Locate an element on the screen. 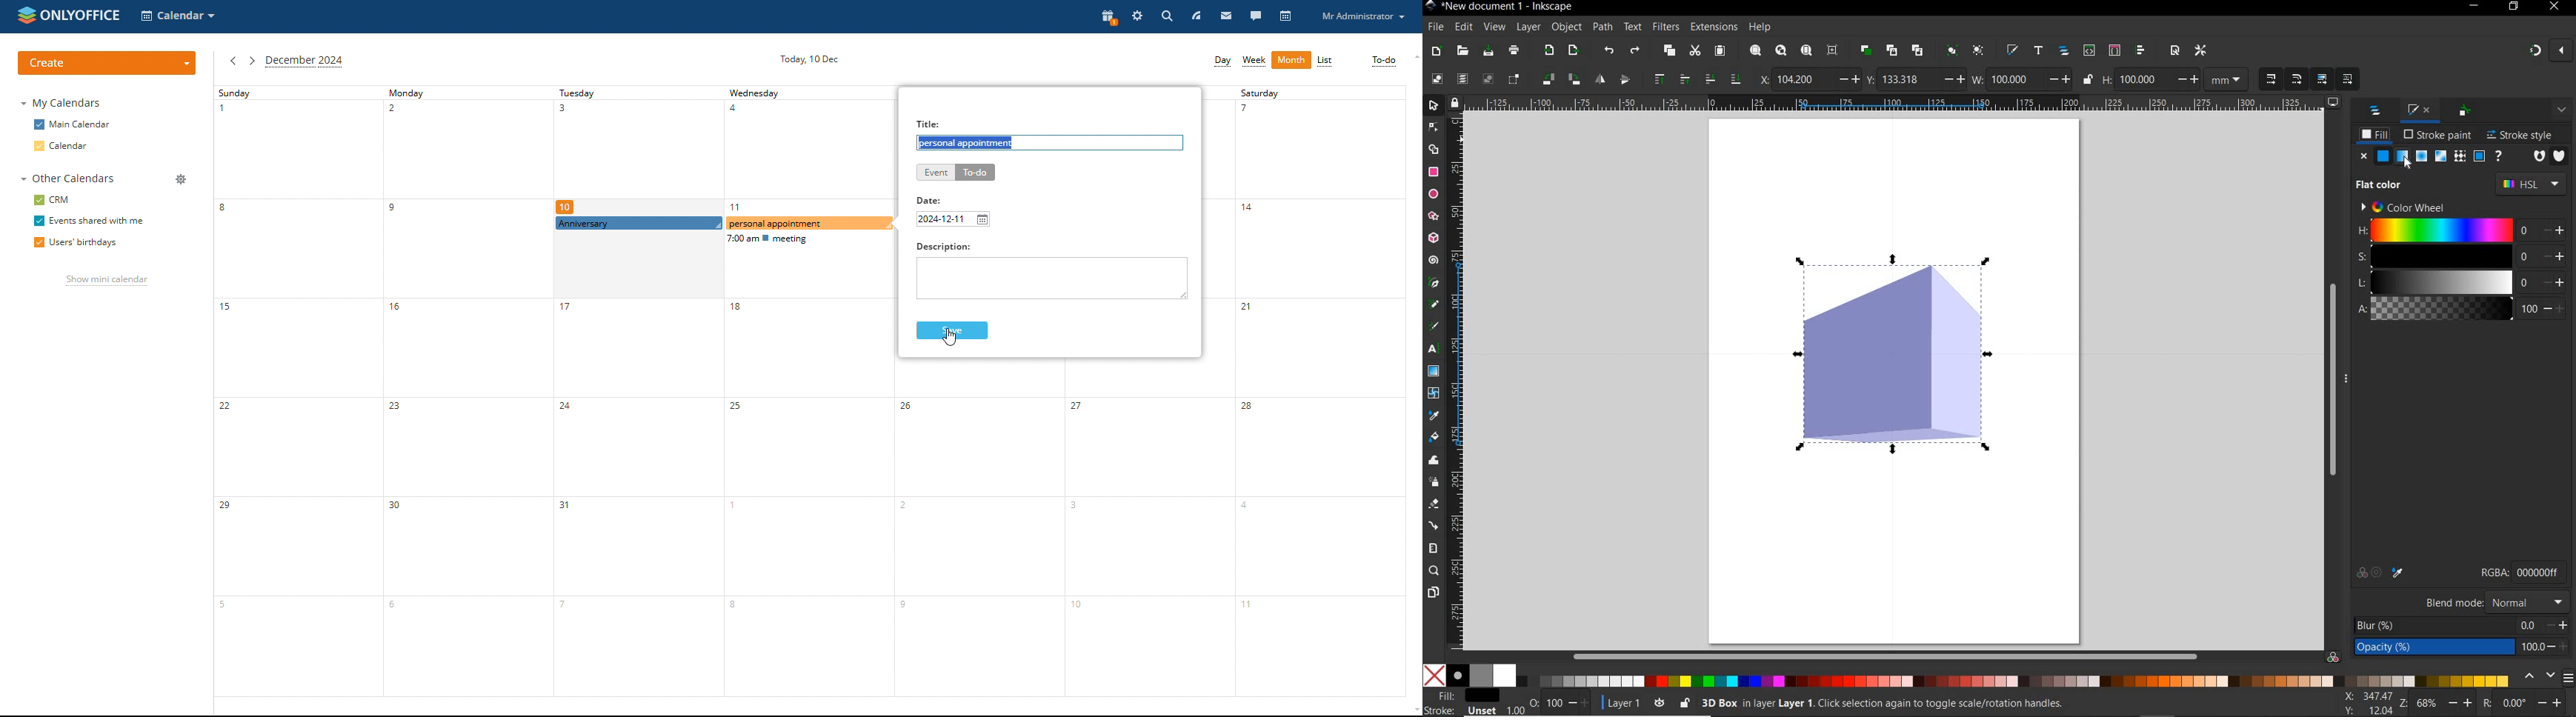 Image resolution: width=2576 pixels, height=728 pixels. FILL AND STROKE is located at coordinates (2410, 109).